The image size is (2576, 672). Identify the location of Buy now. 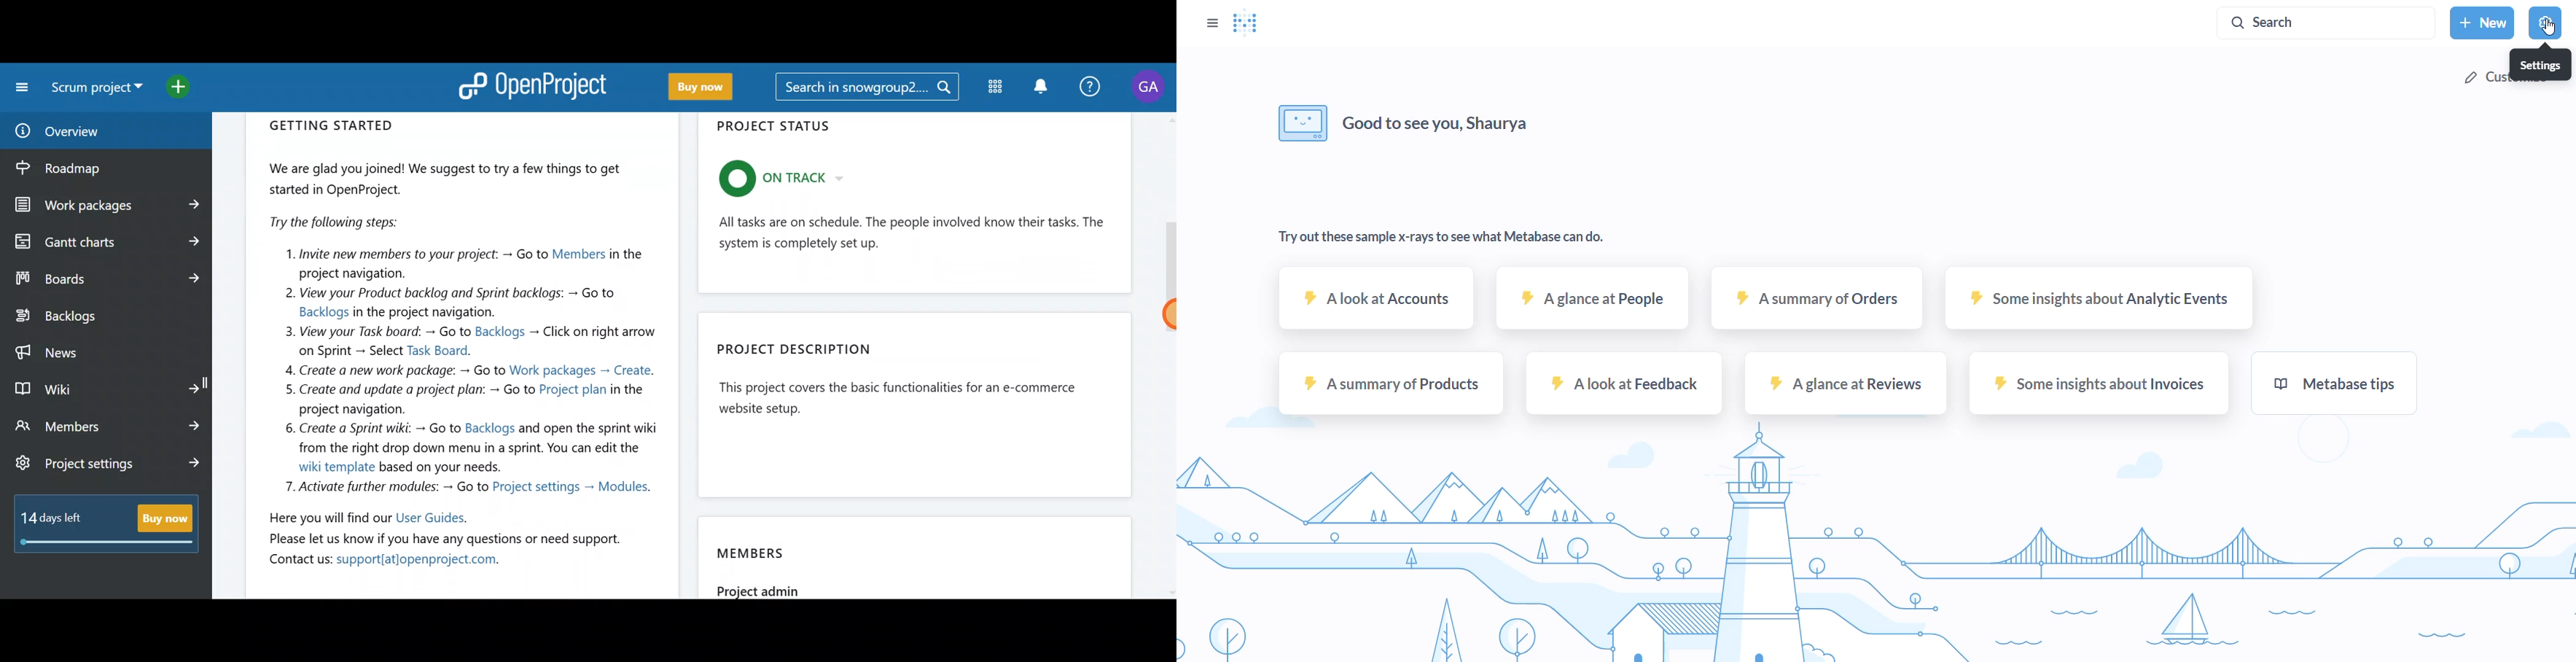
(112, 531).